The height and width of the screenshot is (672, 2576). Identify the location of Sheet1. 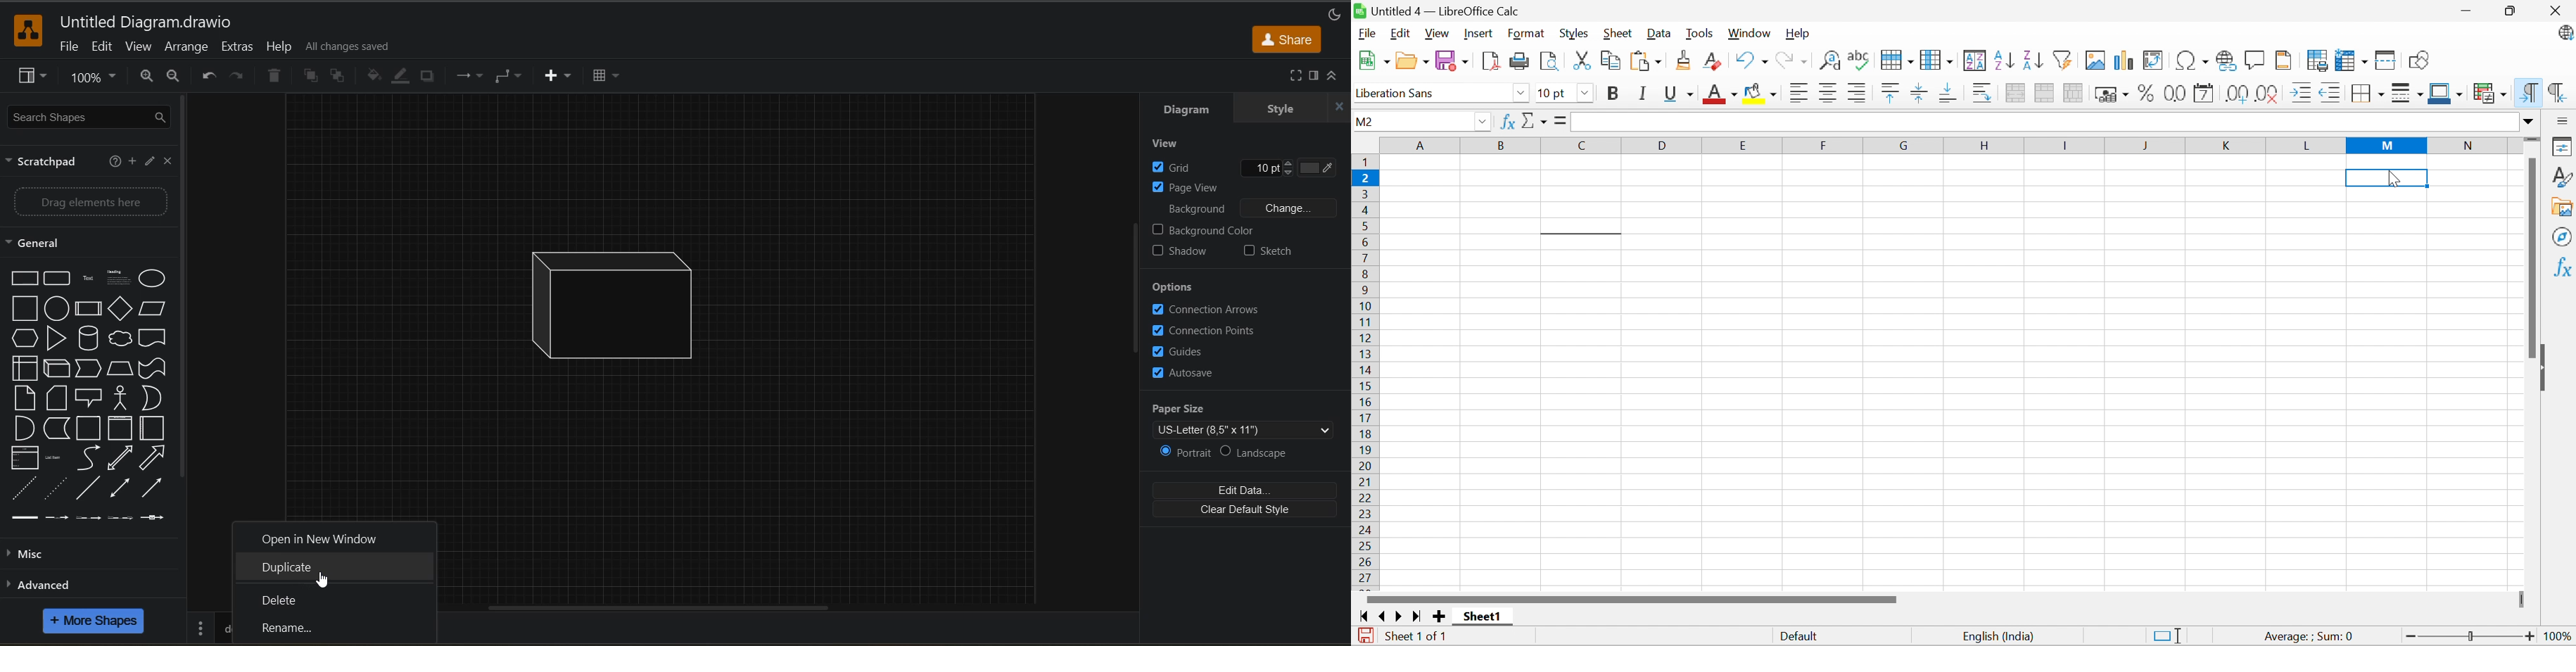
(1483, 617).